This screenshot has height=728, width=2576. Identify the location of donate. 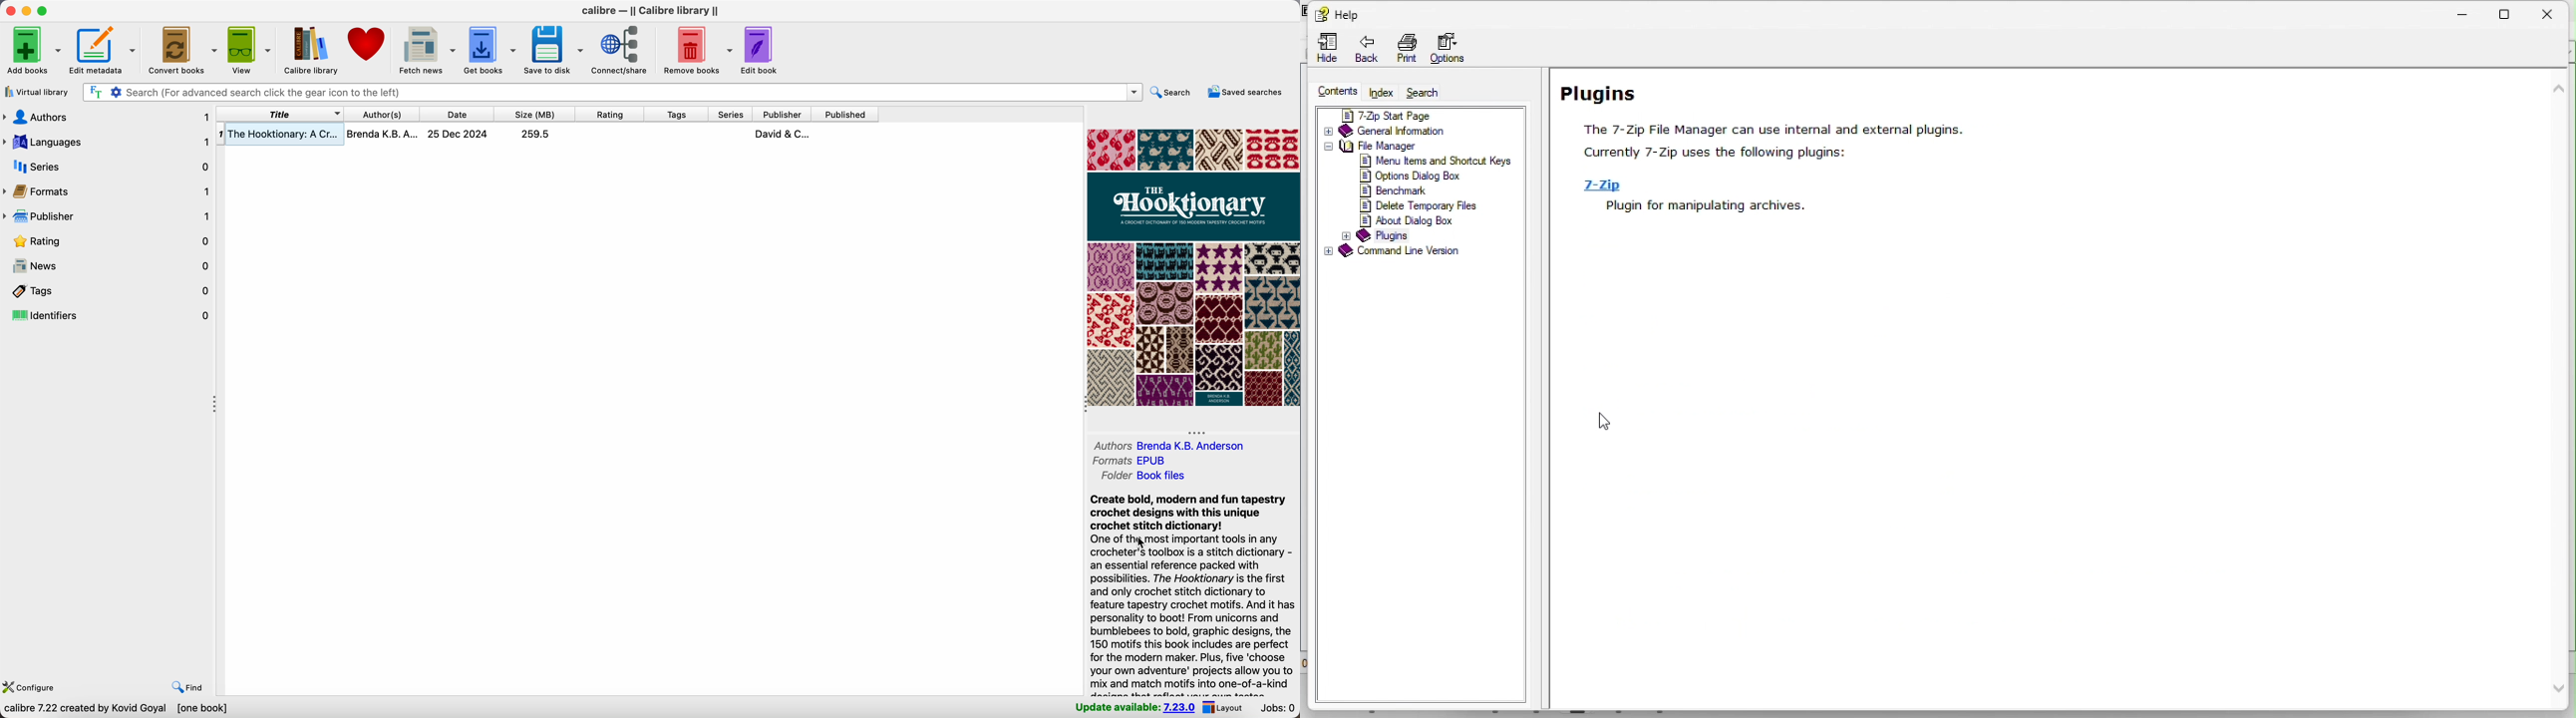
(369, 44).